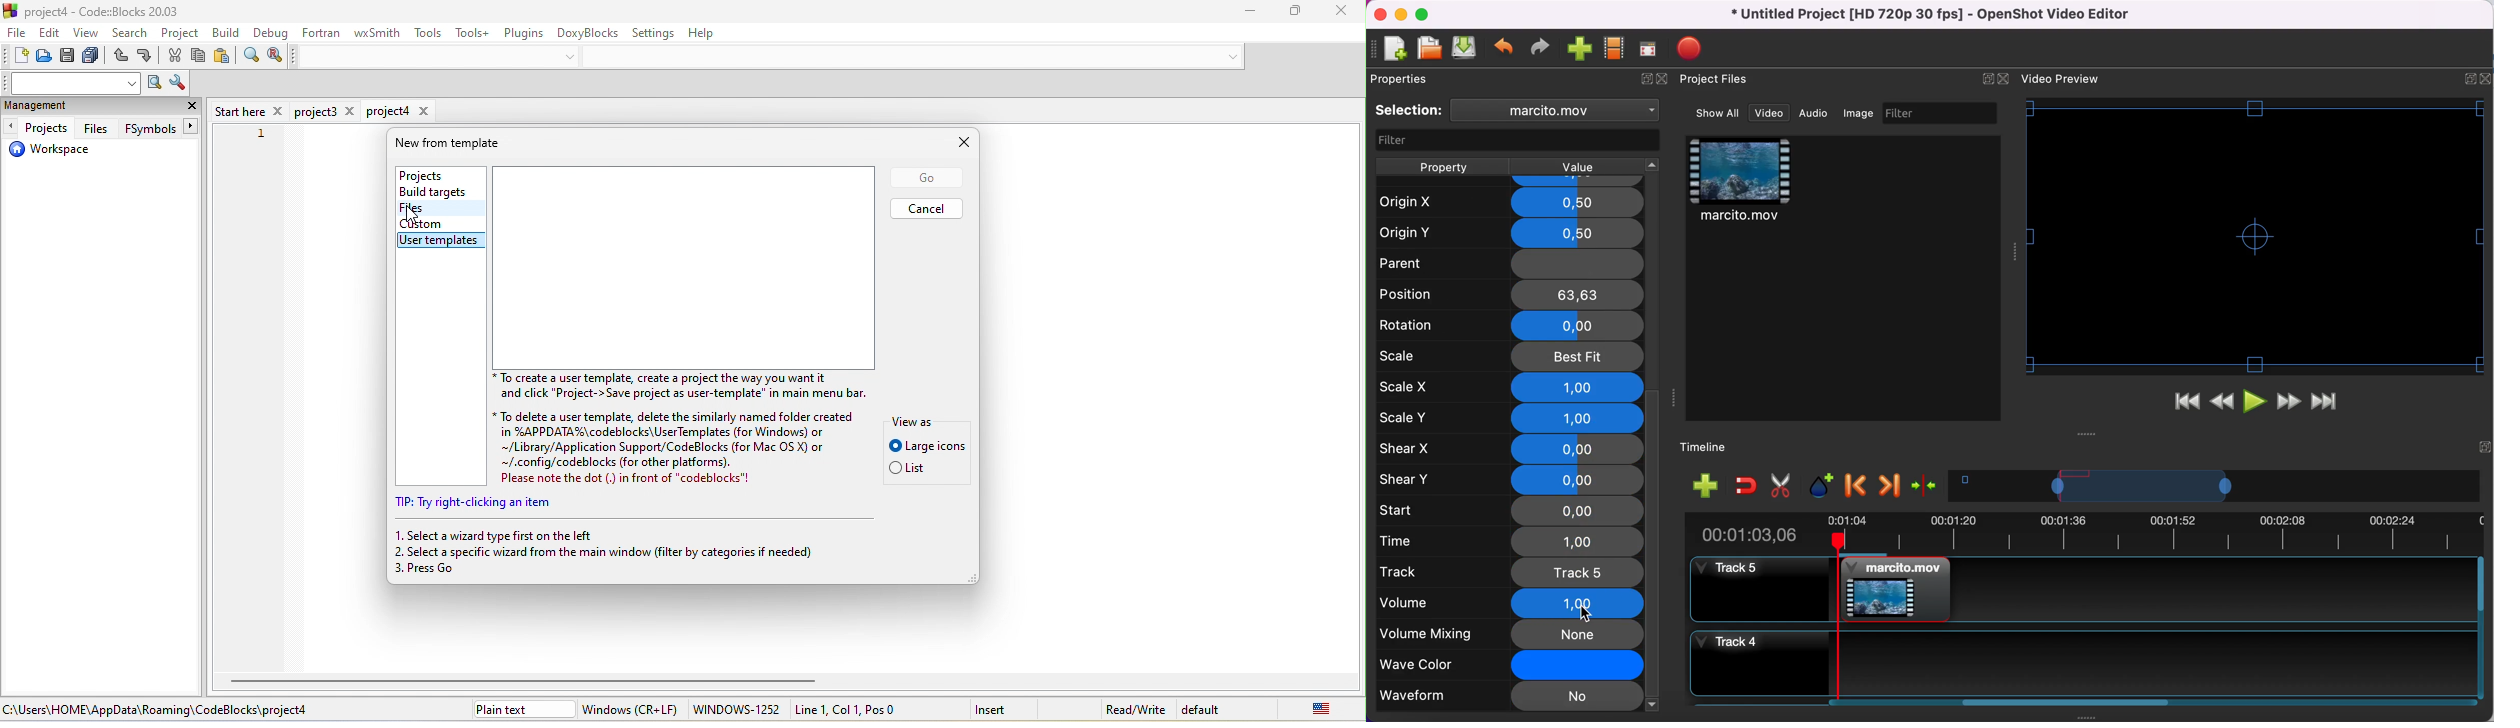 The width and height of the screenshot is (2520, 728). What do you see at coordinates (432, 209) in the screenshot?
I see `files` at bounding box center [432, 209].